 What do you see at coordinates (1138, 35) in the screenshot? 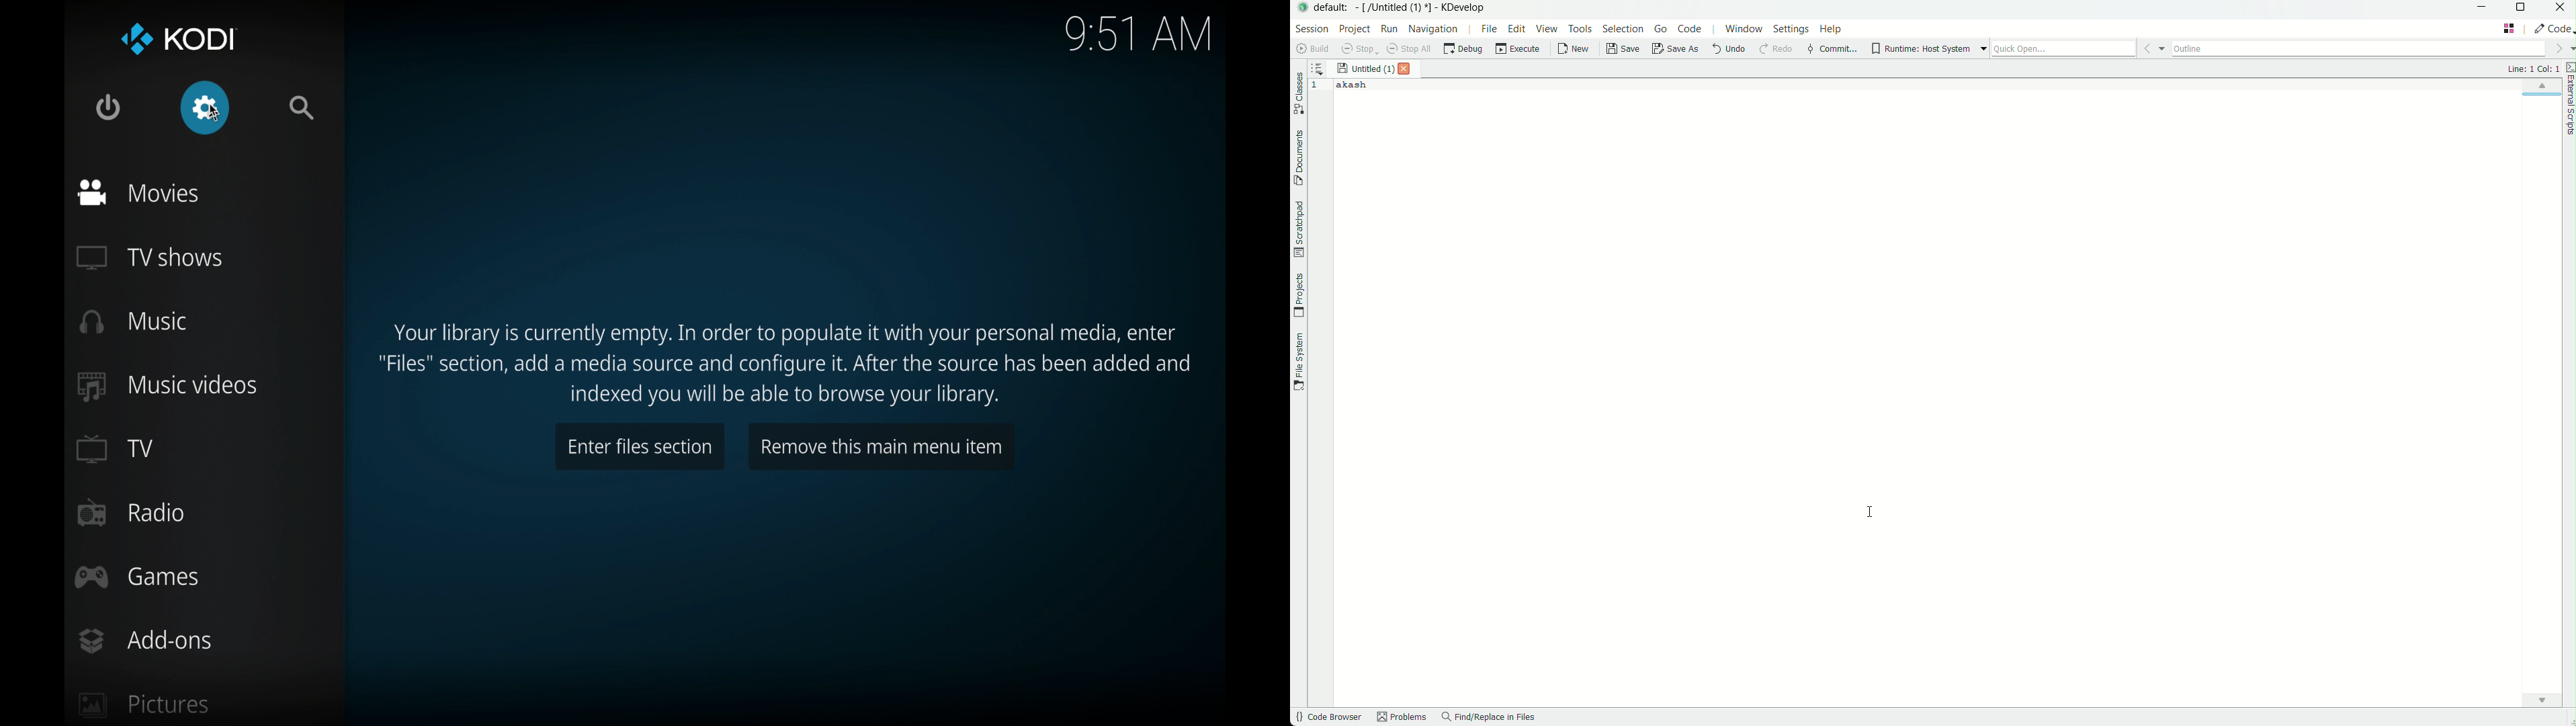
I see `time` at bounding box center [1138, 35].